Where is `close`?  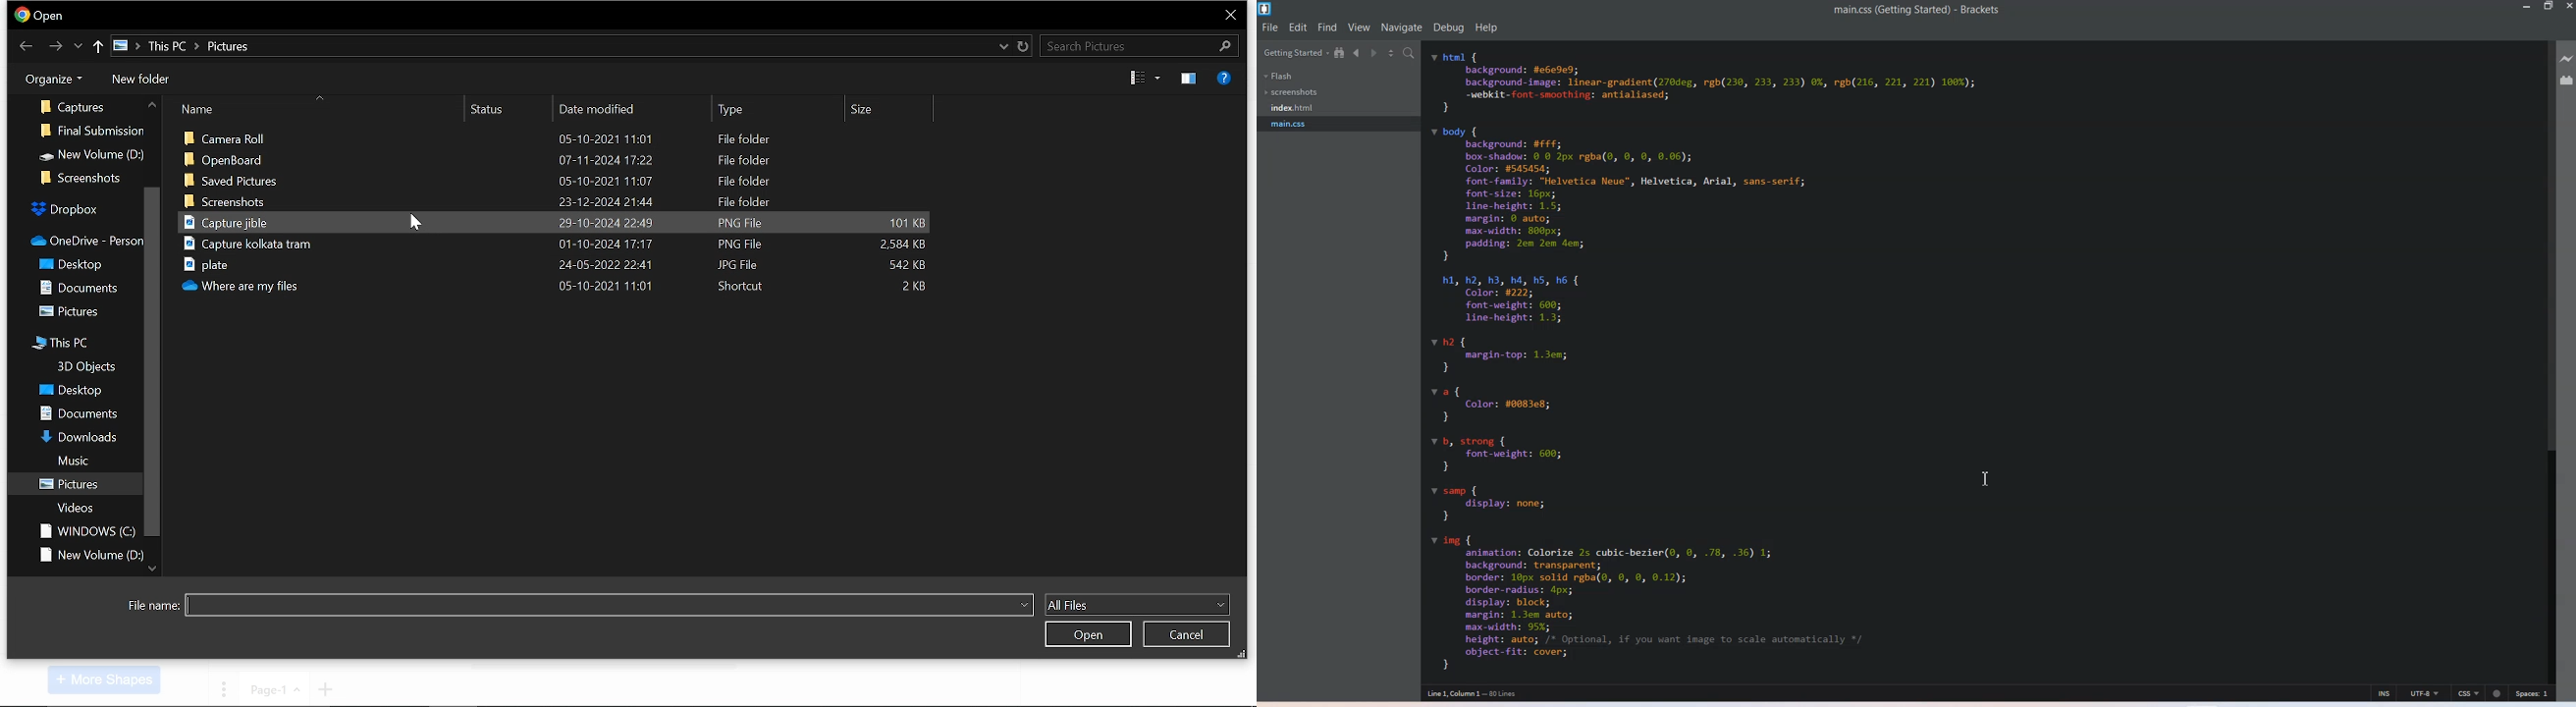 close is located at coordinates (1231, 15).